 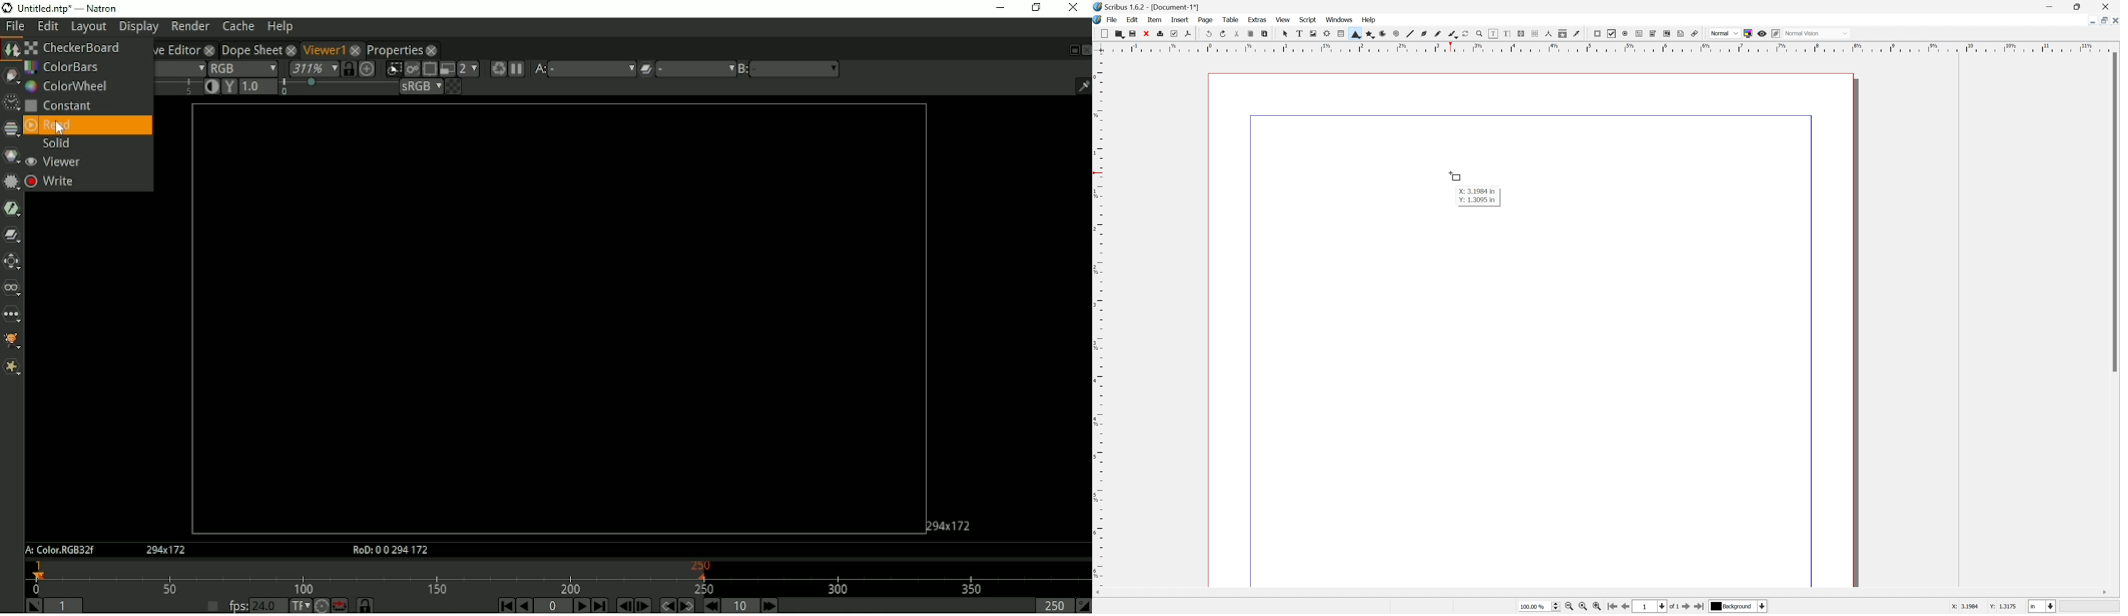 What do you see at coordinates (1776, 34) in the screenshot?
I see `Edit in preview mode` at bounding box center [1776, 34].